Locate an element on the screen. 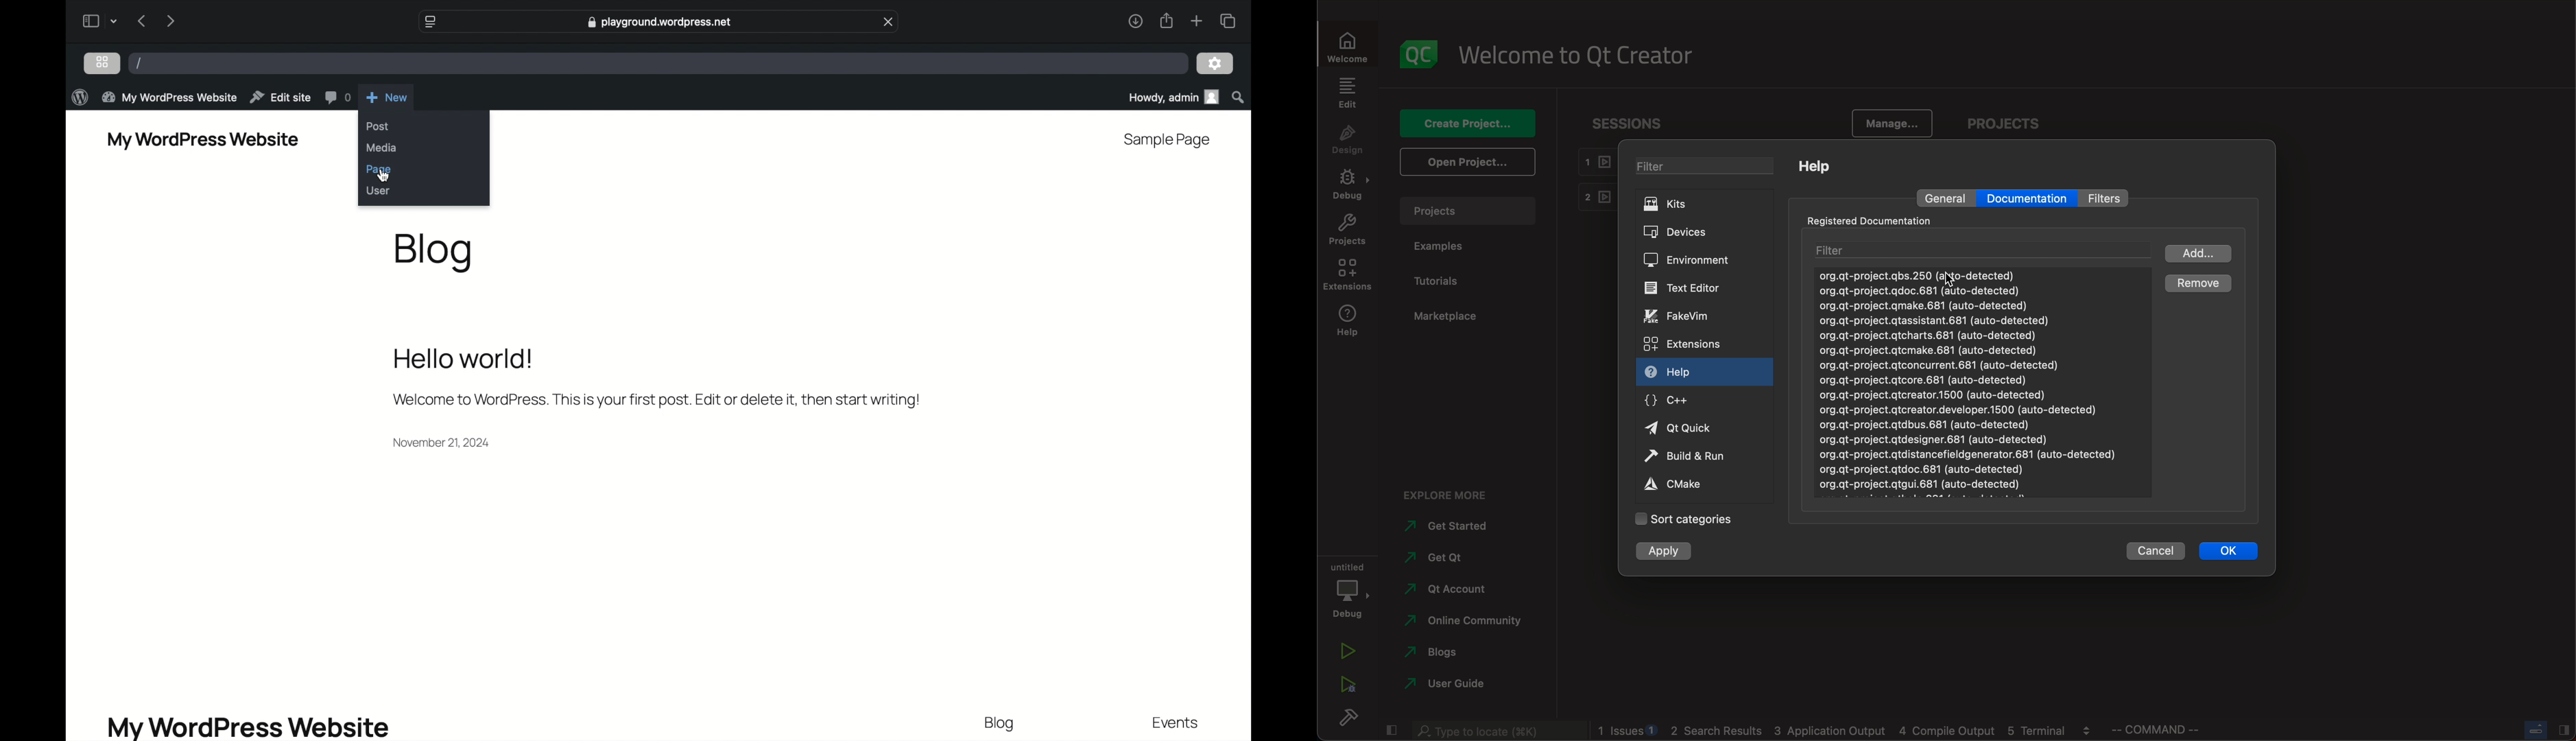 The image size is (2576, 756). sample page is located at coordinates (1167, 141).